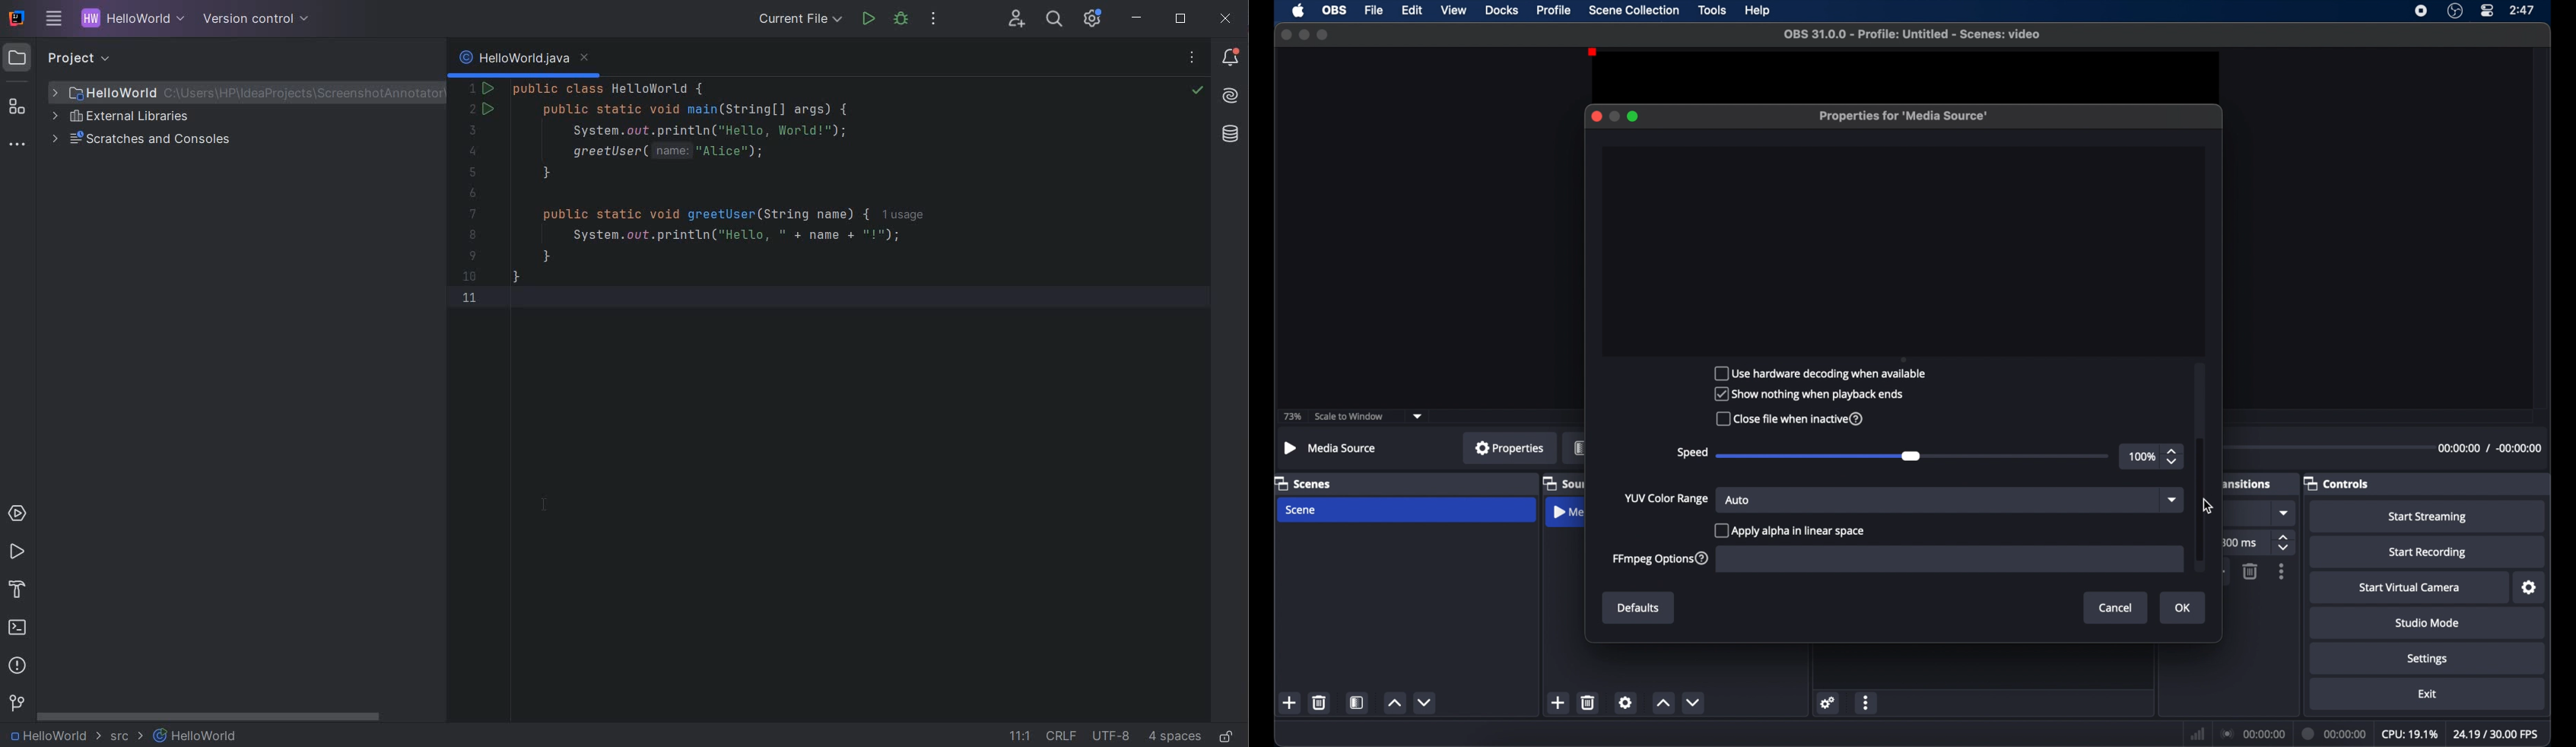 Image resolution: width=2576 pixels, height=756 pixels. I want to click on MAKE FILE READY ONLY, so click(1226, 737).